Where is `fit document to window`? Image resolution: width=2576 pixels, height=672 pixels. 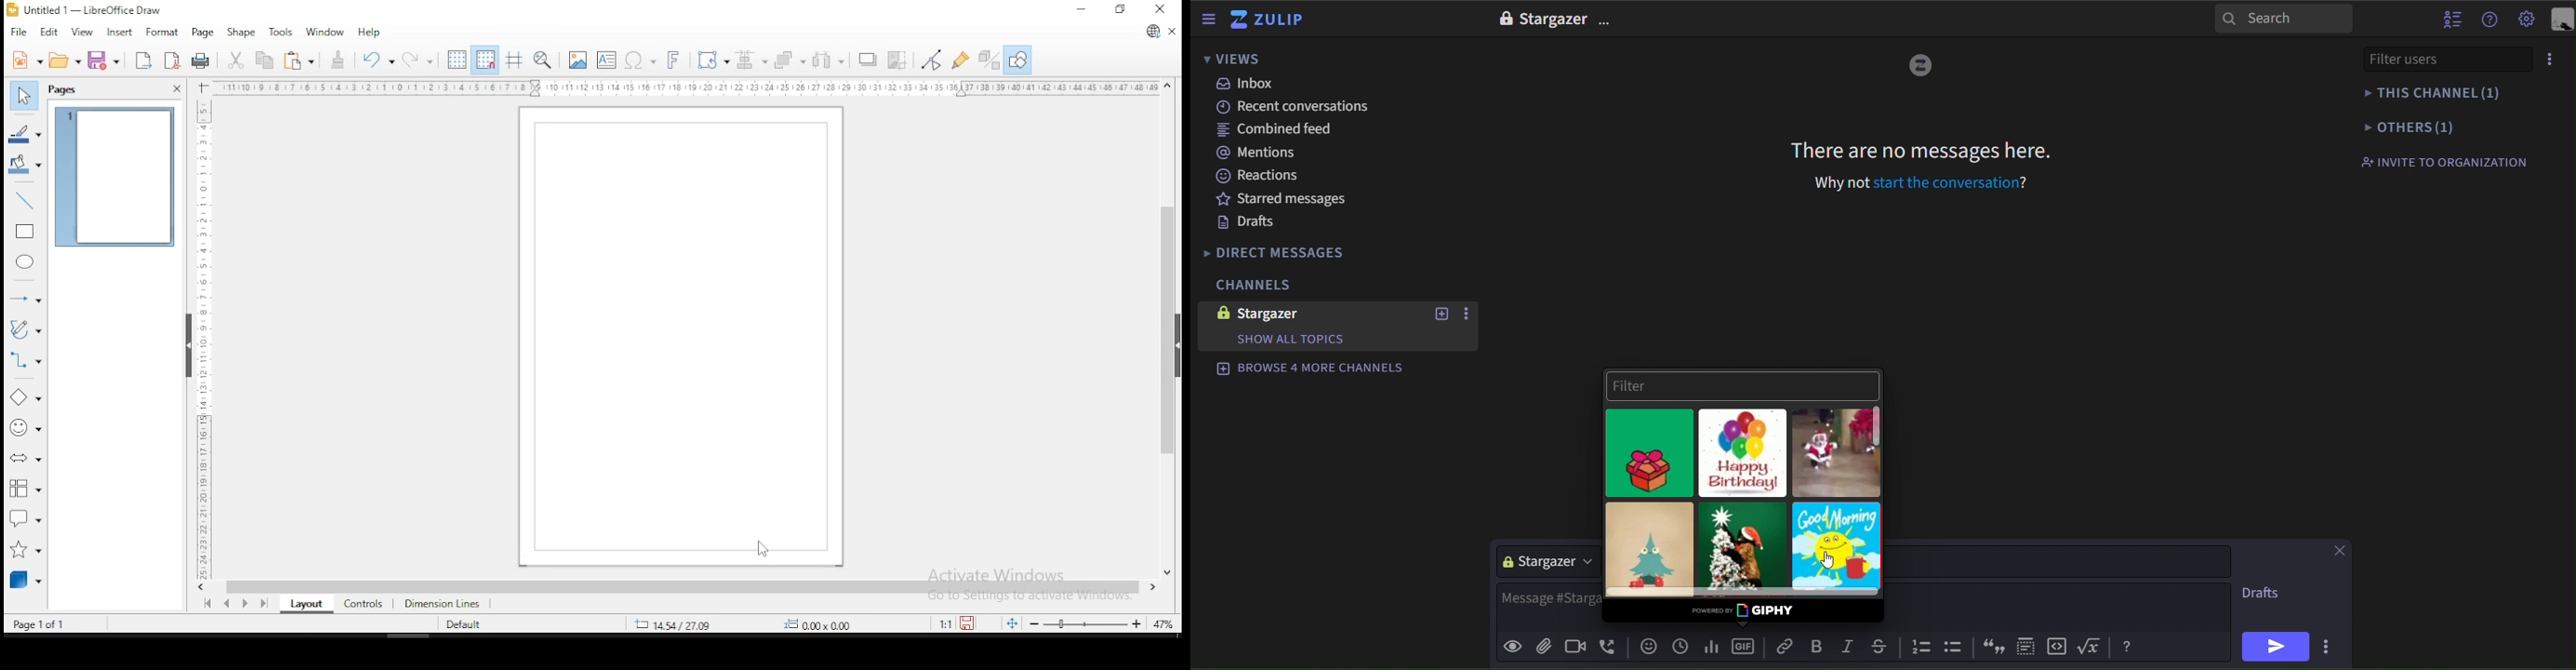 fit document to window is located at coordinates (1014, 623).